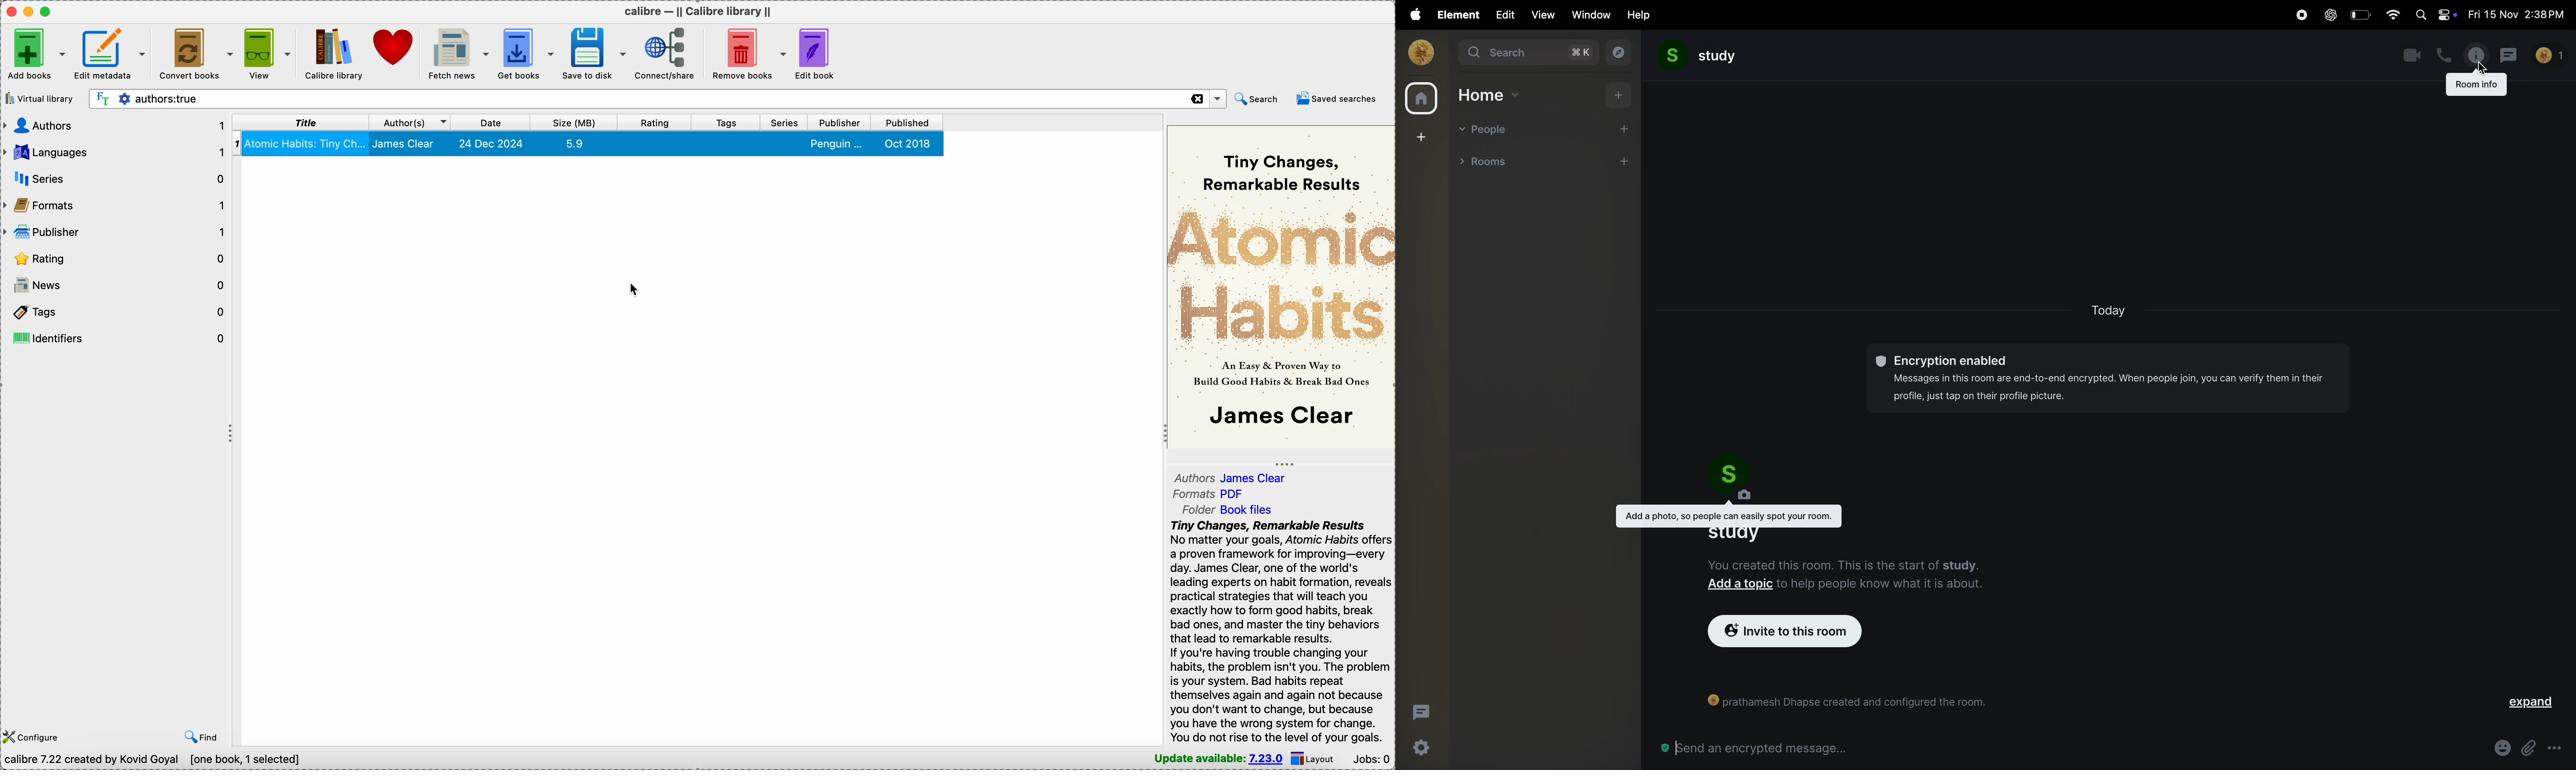 This screenshot has height=784, width=2576. I want to click on study, so click(1732, 535).